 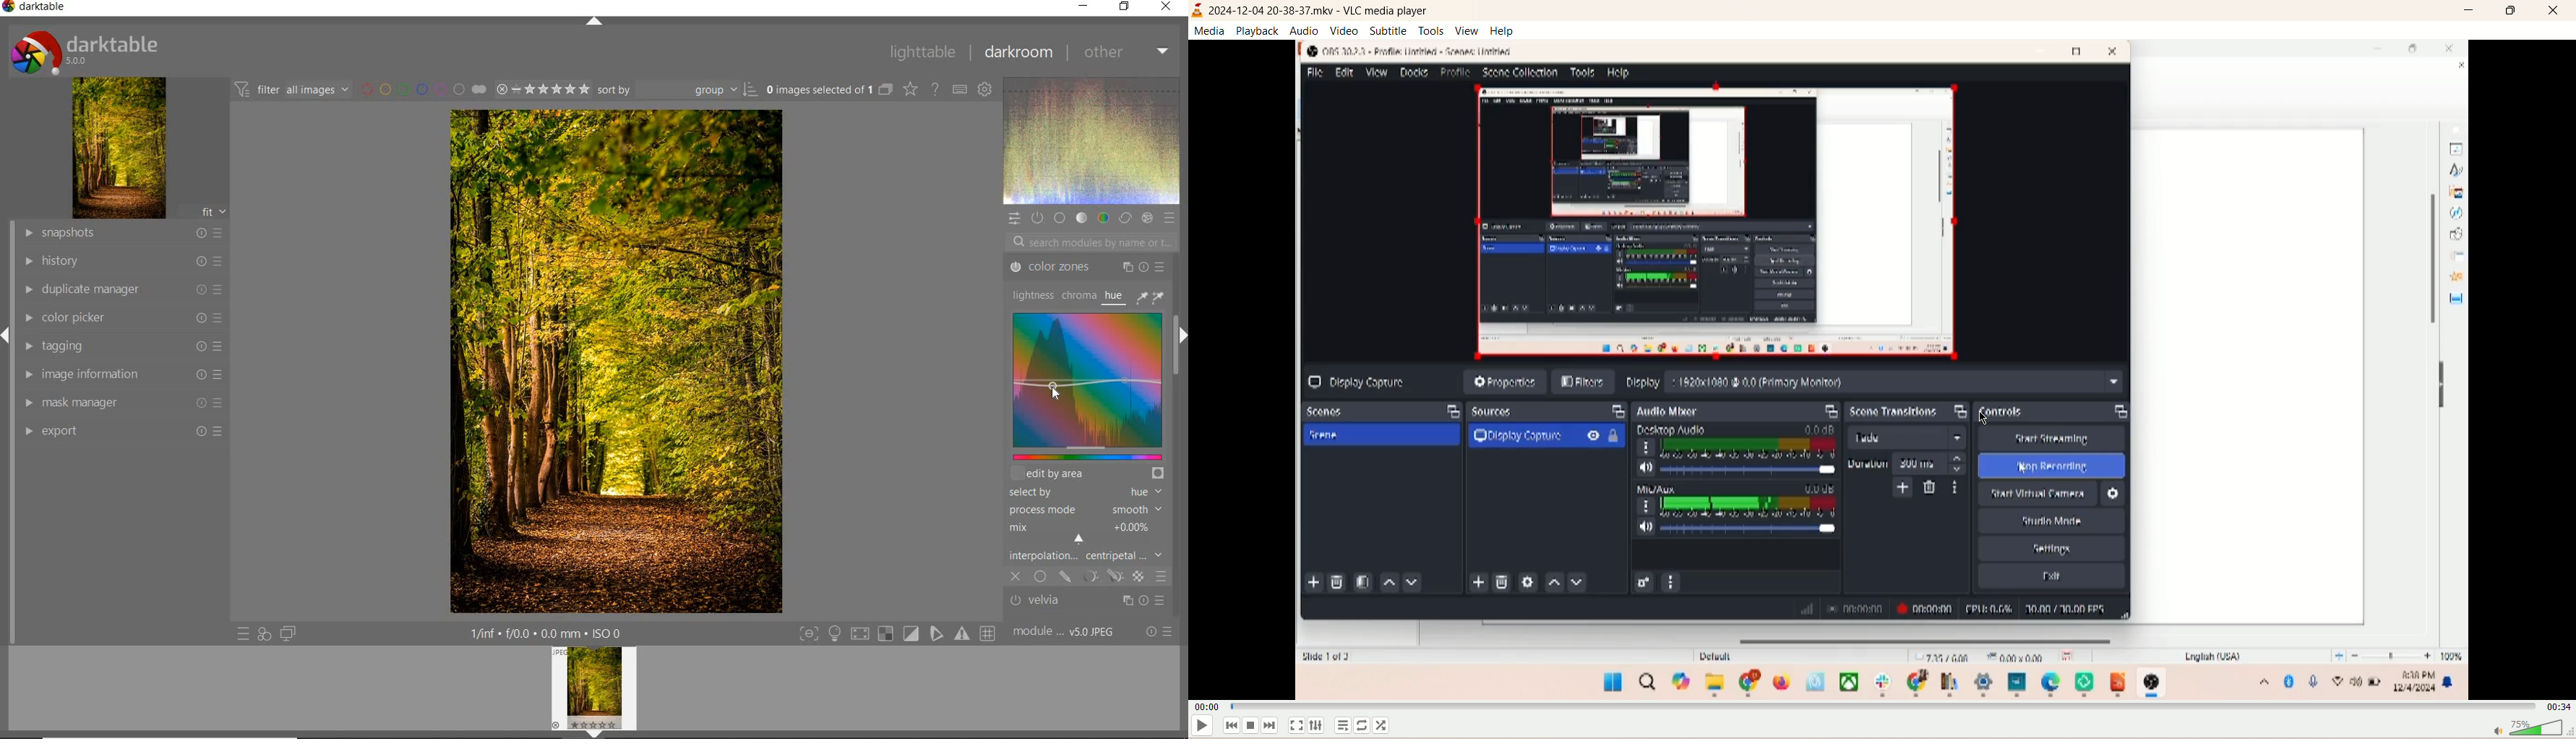 I want to click on volume bar, so click(x=2533, y=728).